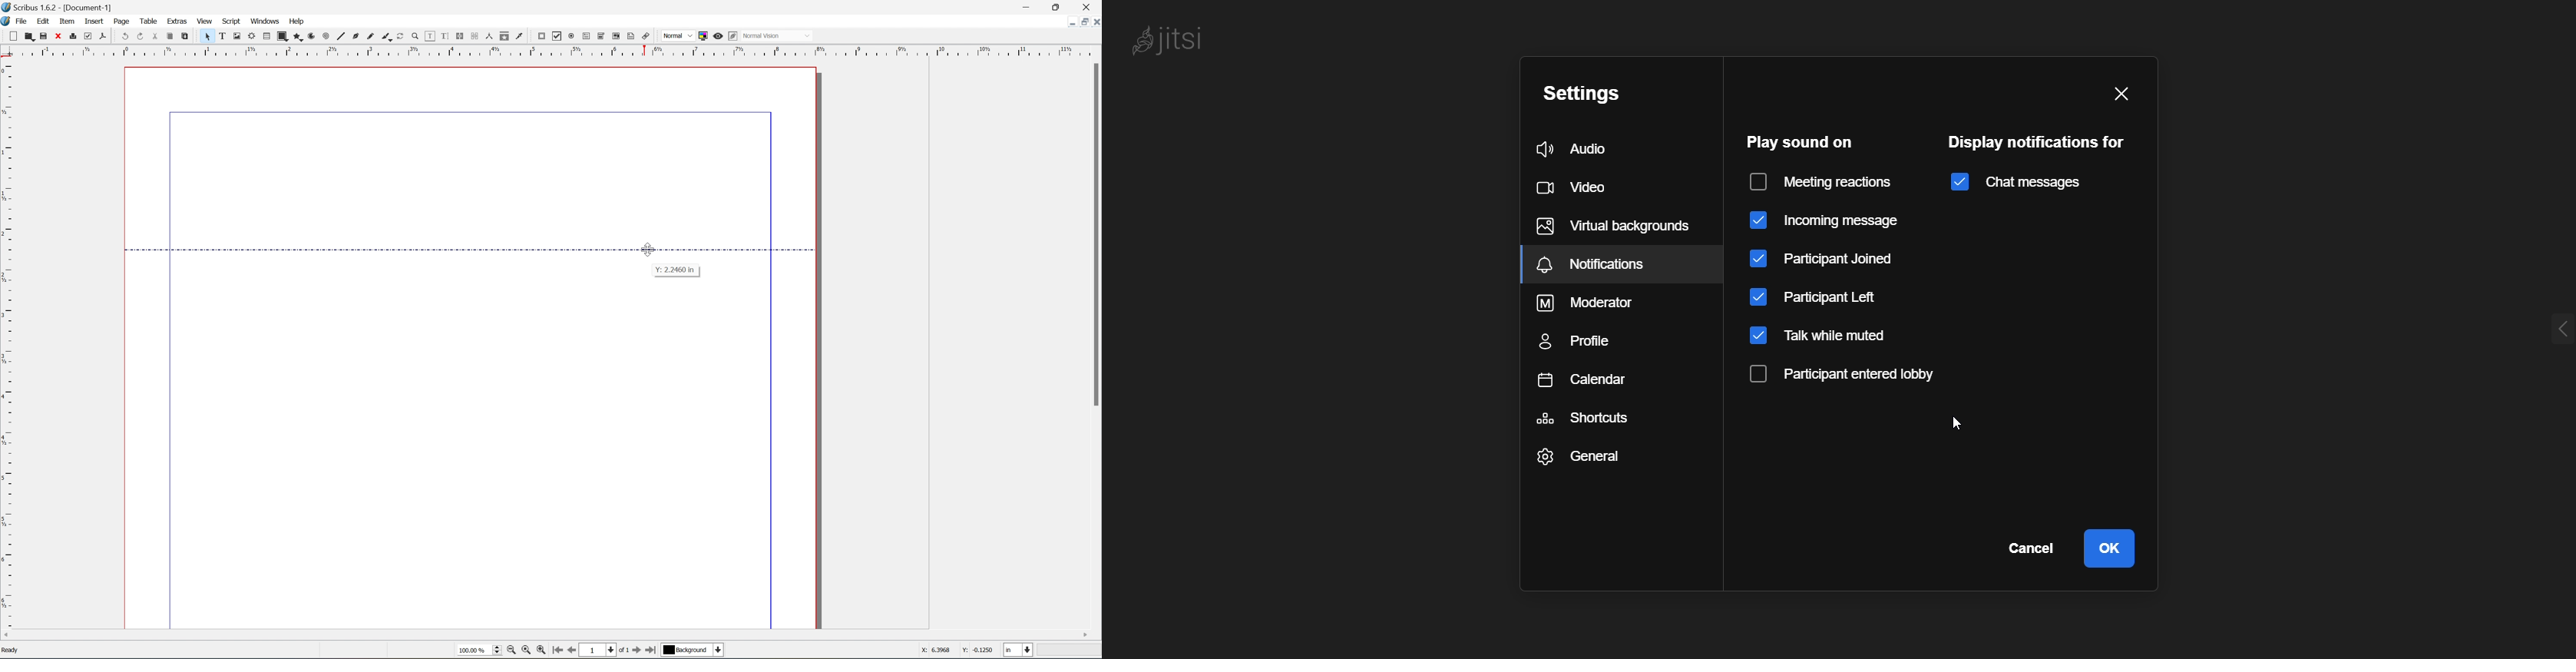 This screenshot has height=672, width=2576. What do you see at coordinates (733, 36) in the screenshot?
I see `edit in preview mode` at bounding box center [733, 36].